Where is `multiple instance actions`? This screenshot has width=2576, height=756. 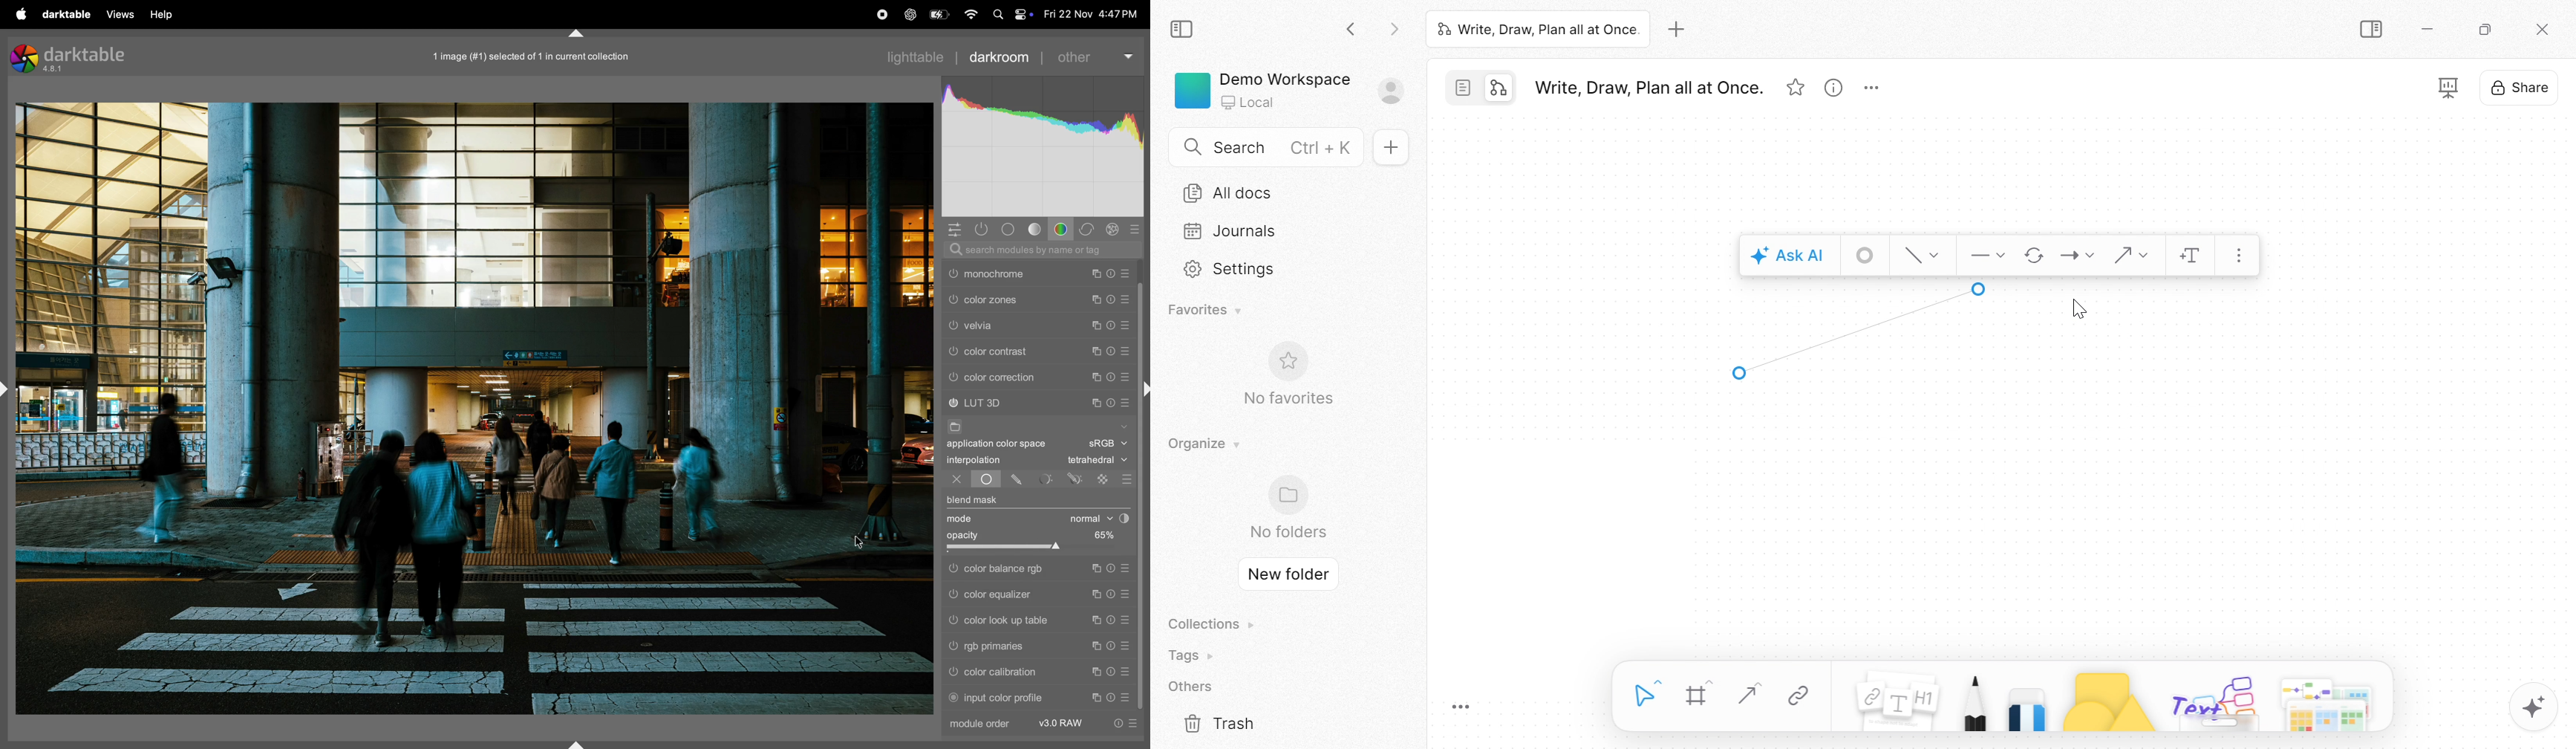 multiple instance actions is located at coordinates (1098, 595).